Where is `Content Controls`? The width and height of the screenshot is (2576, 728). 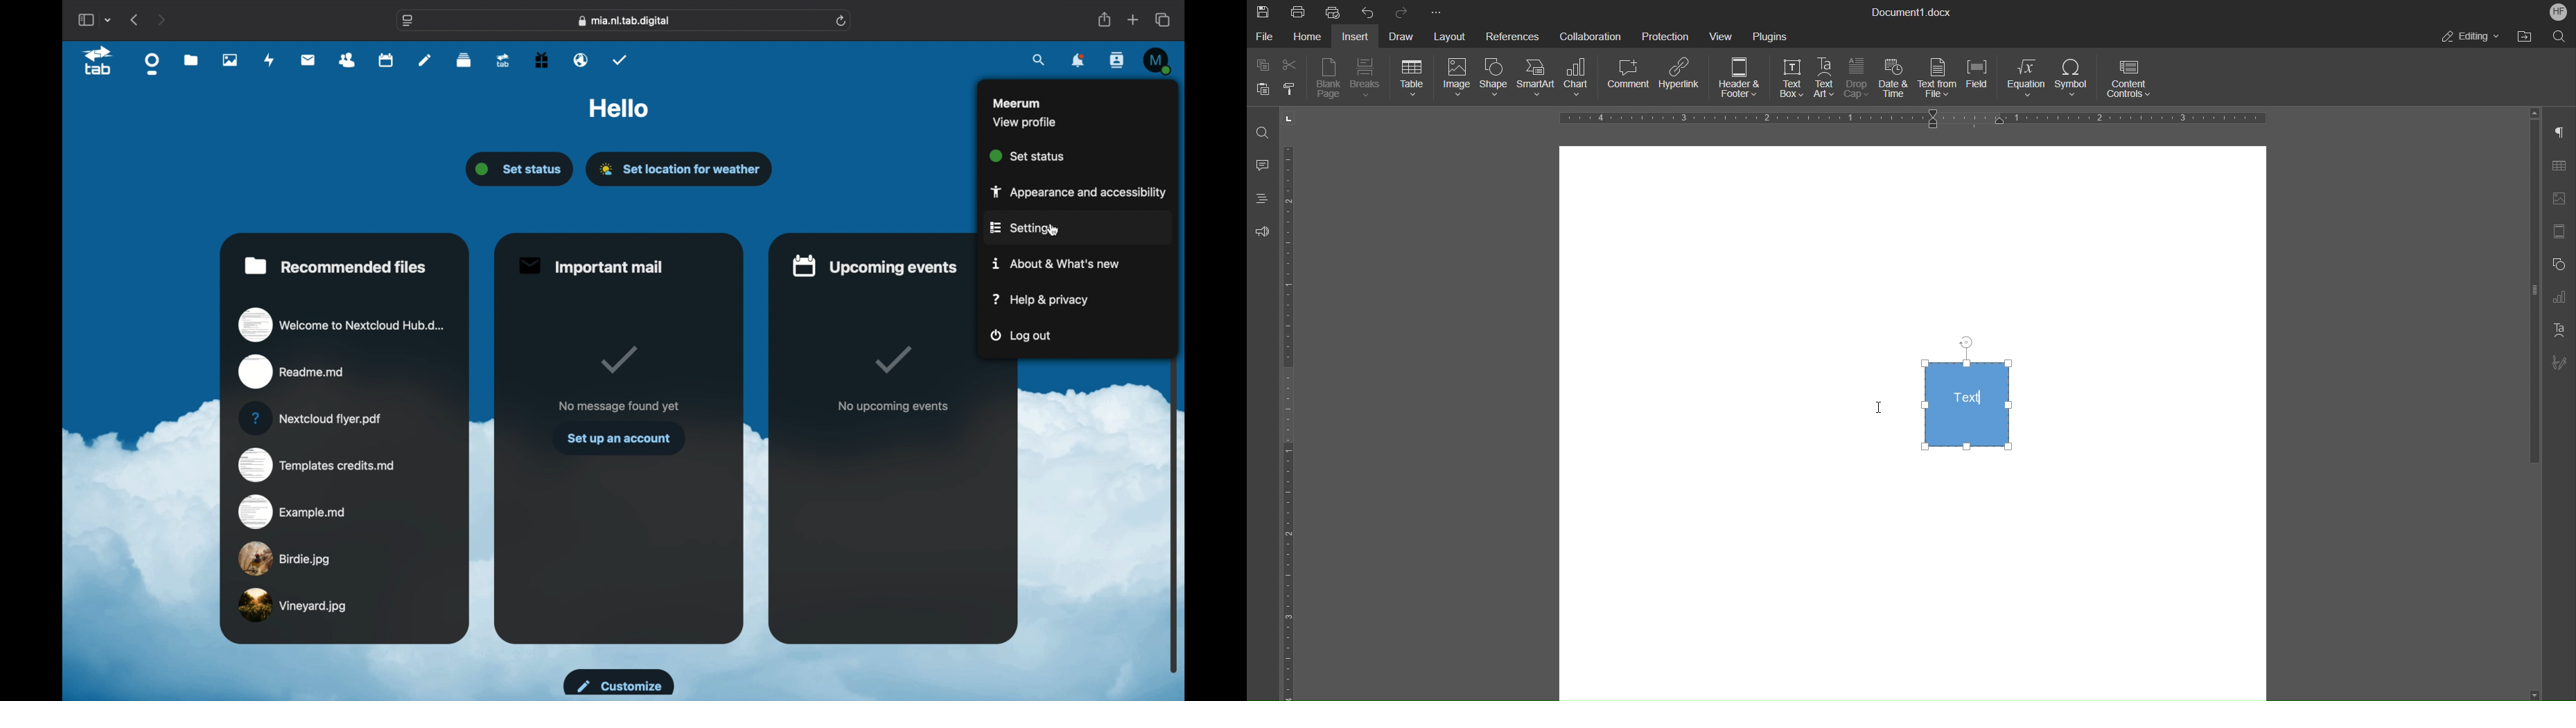
Content Controls is located at coordinates (2132, 80).